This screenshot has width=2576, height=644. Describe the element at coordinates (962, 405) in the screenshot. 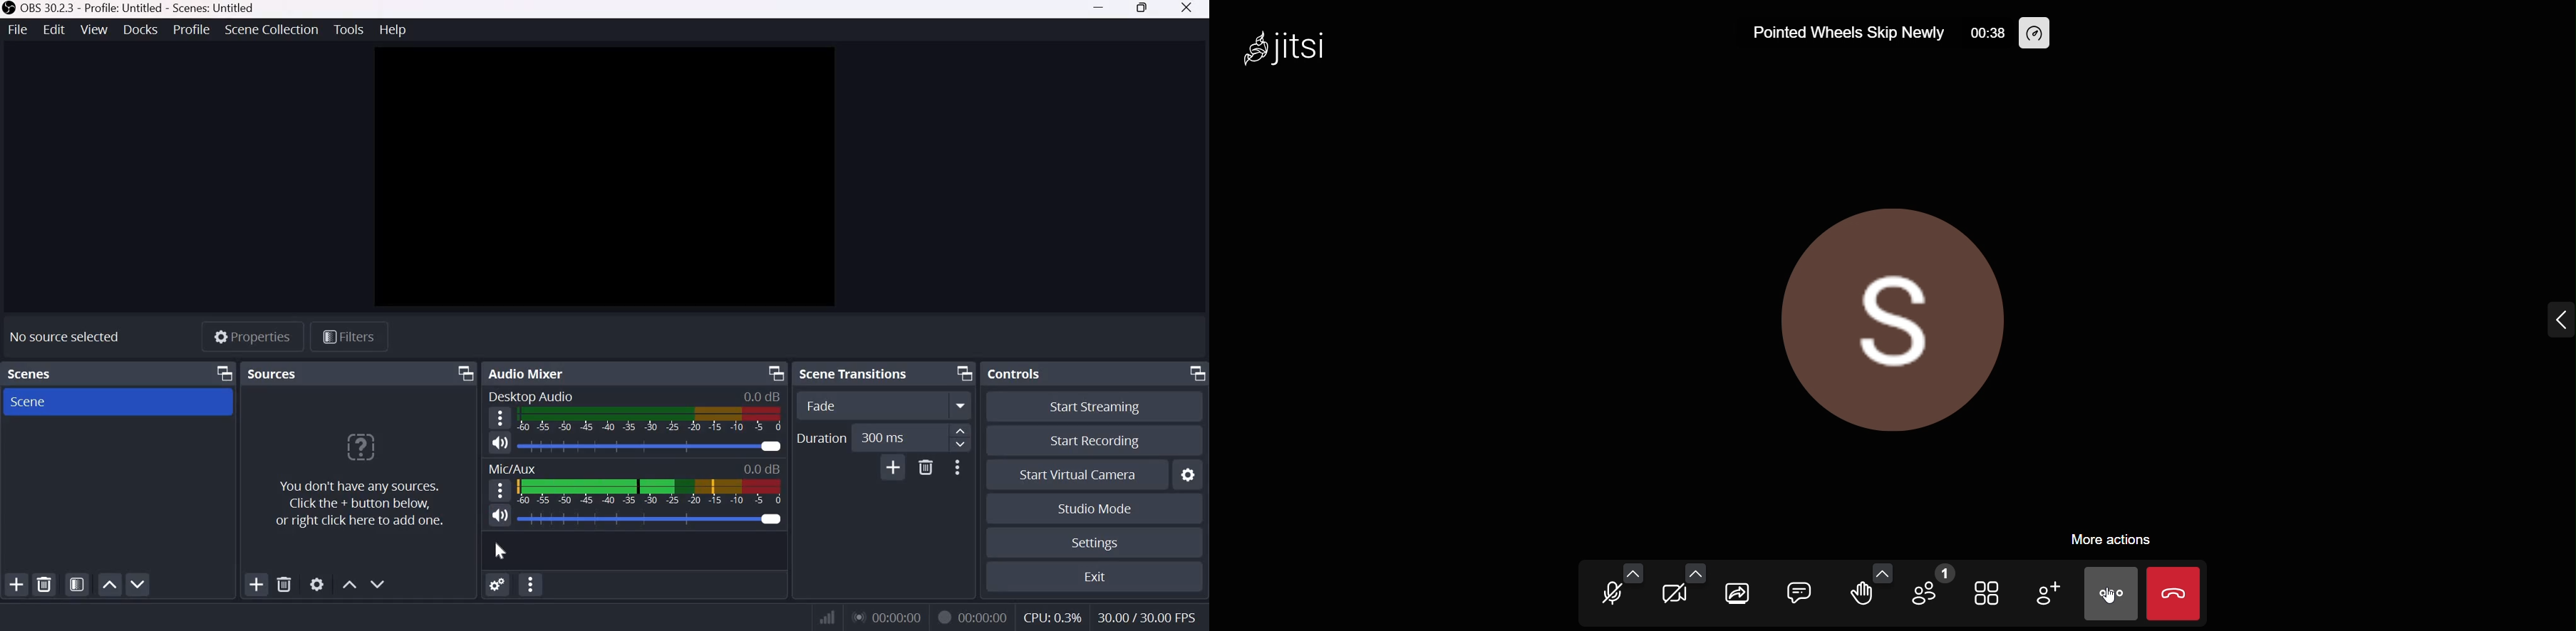

I see `More options` at that location.